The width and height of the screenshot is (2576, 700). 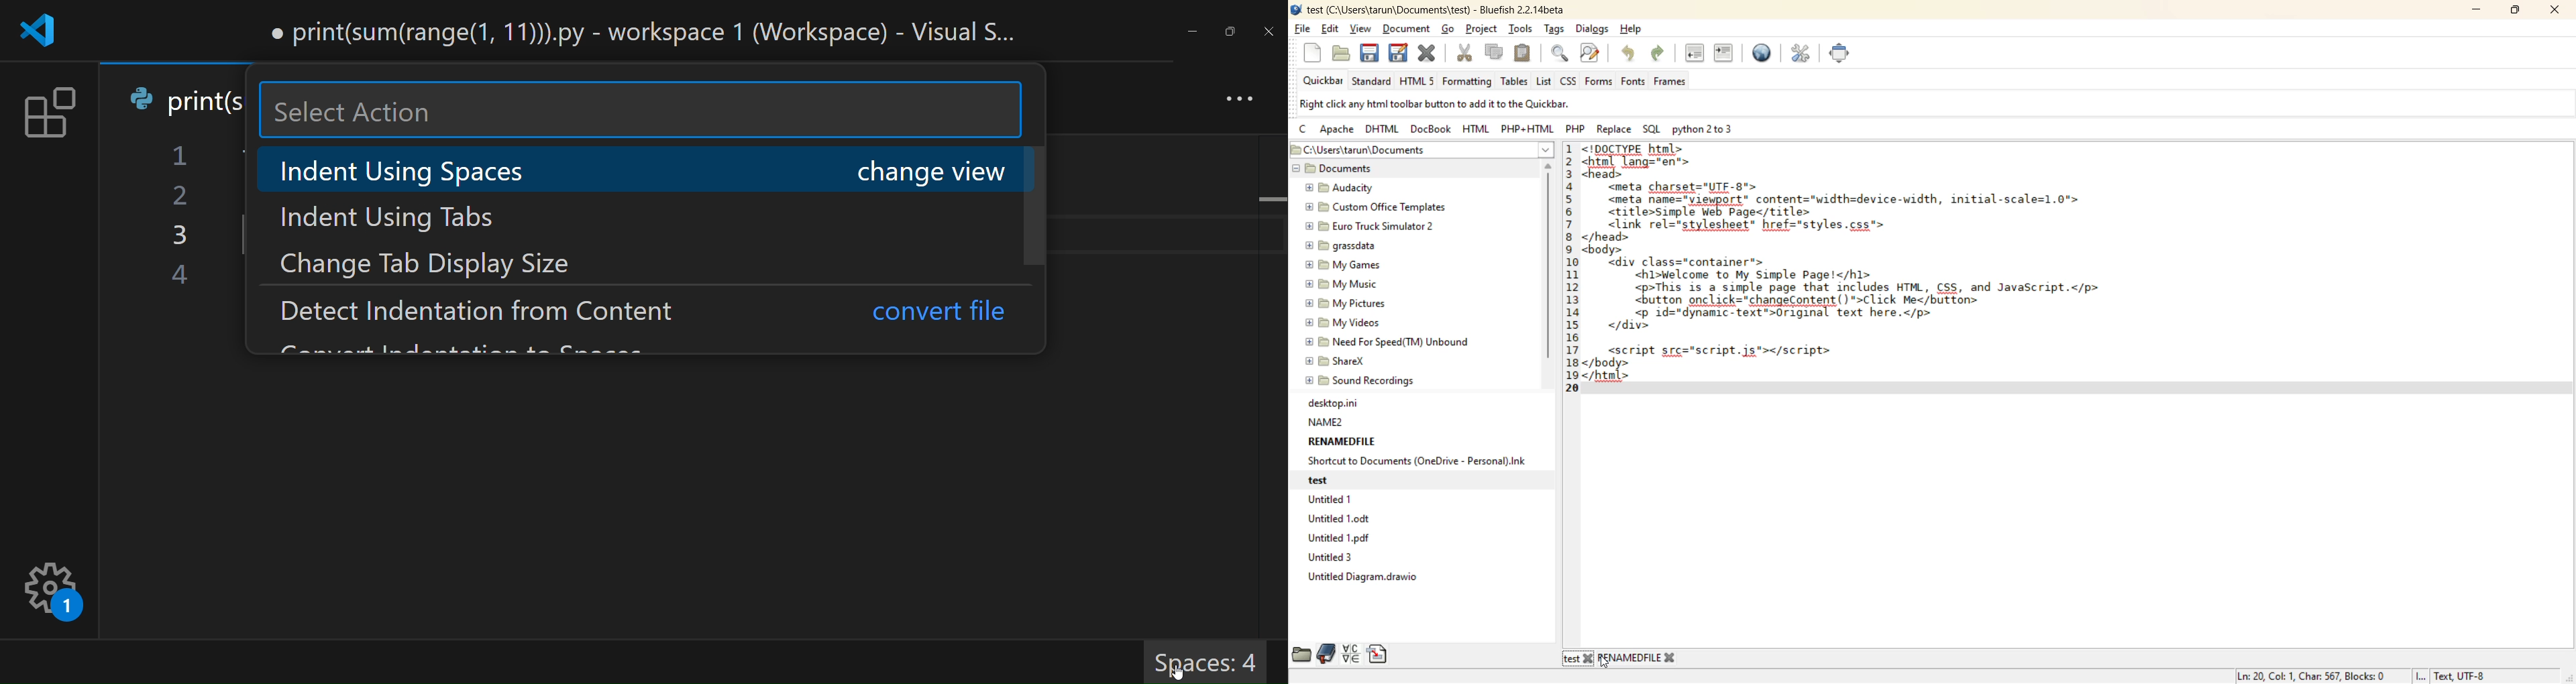 What do you see at coordinates (1514, 80) in the screenshot?
I see `tables` at bounding box center [1514, 80].